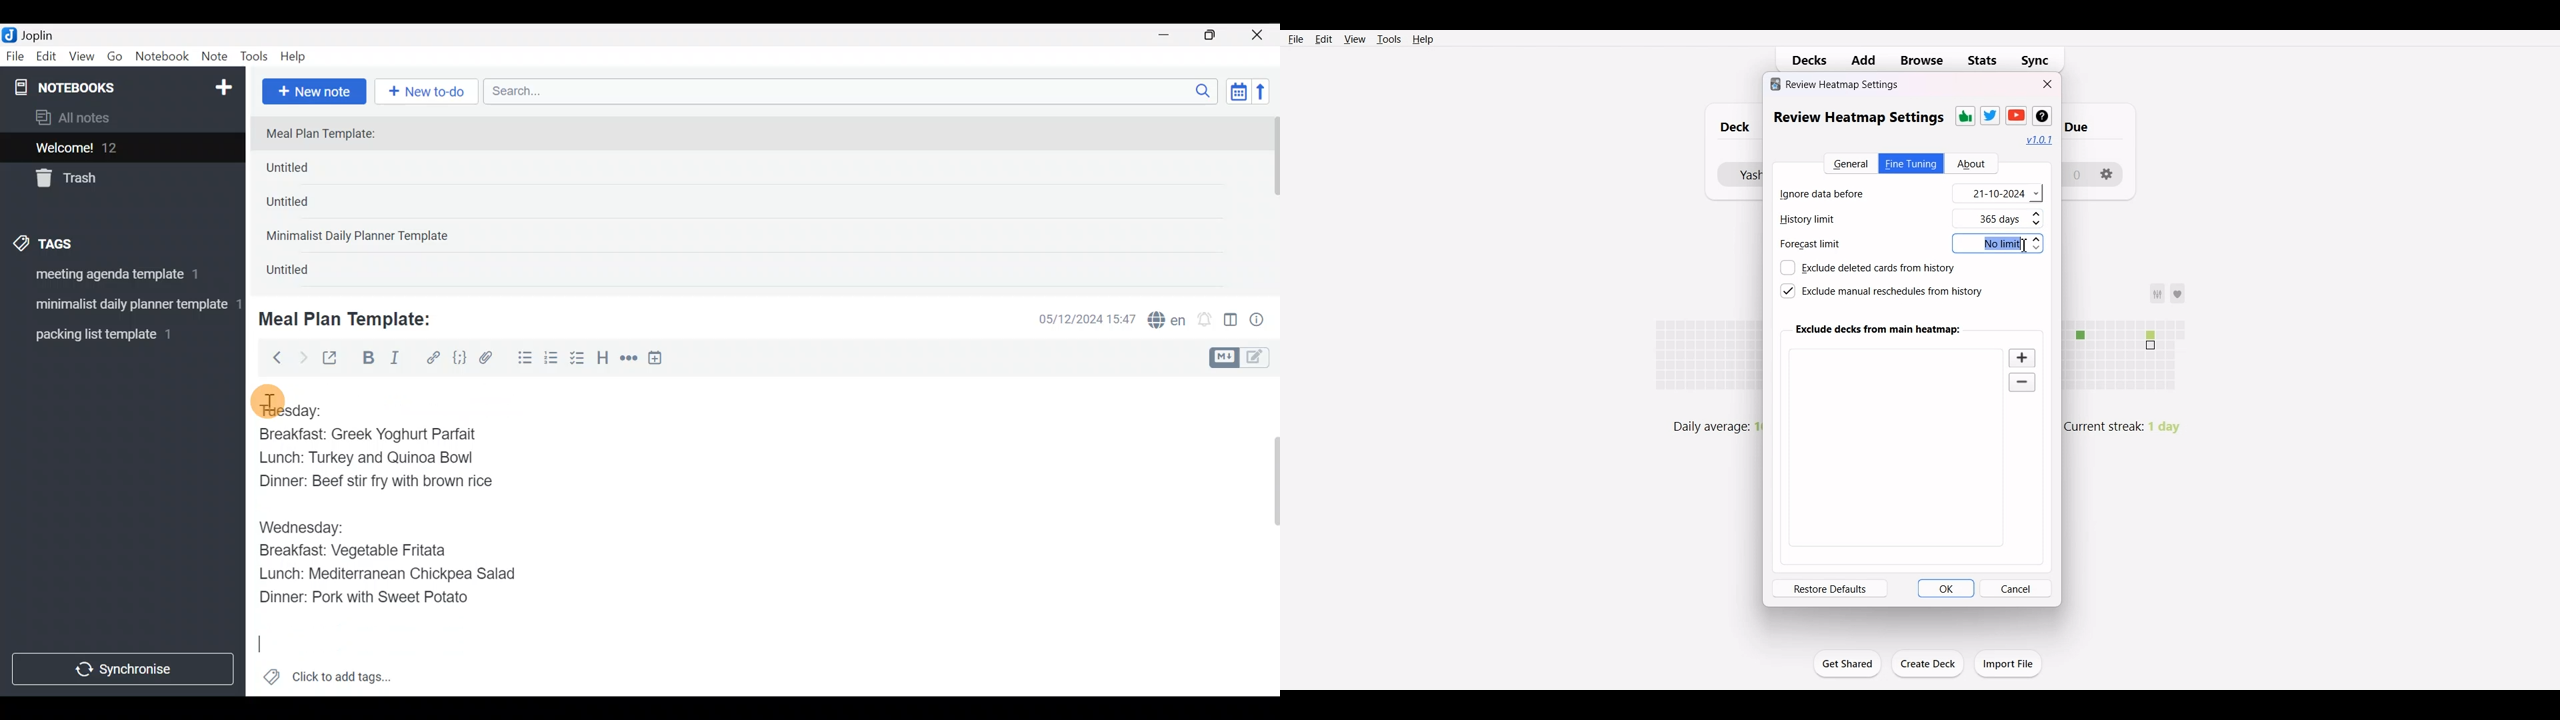 This screenshot has width=2576, height=728. Describe the element at coordinates (2013, 219) in the screenshot. I see `365 days` at that location.